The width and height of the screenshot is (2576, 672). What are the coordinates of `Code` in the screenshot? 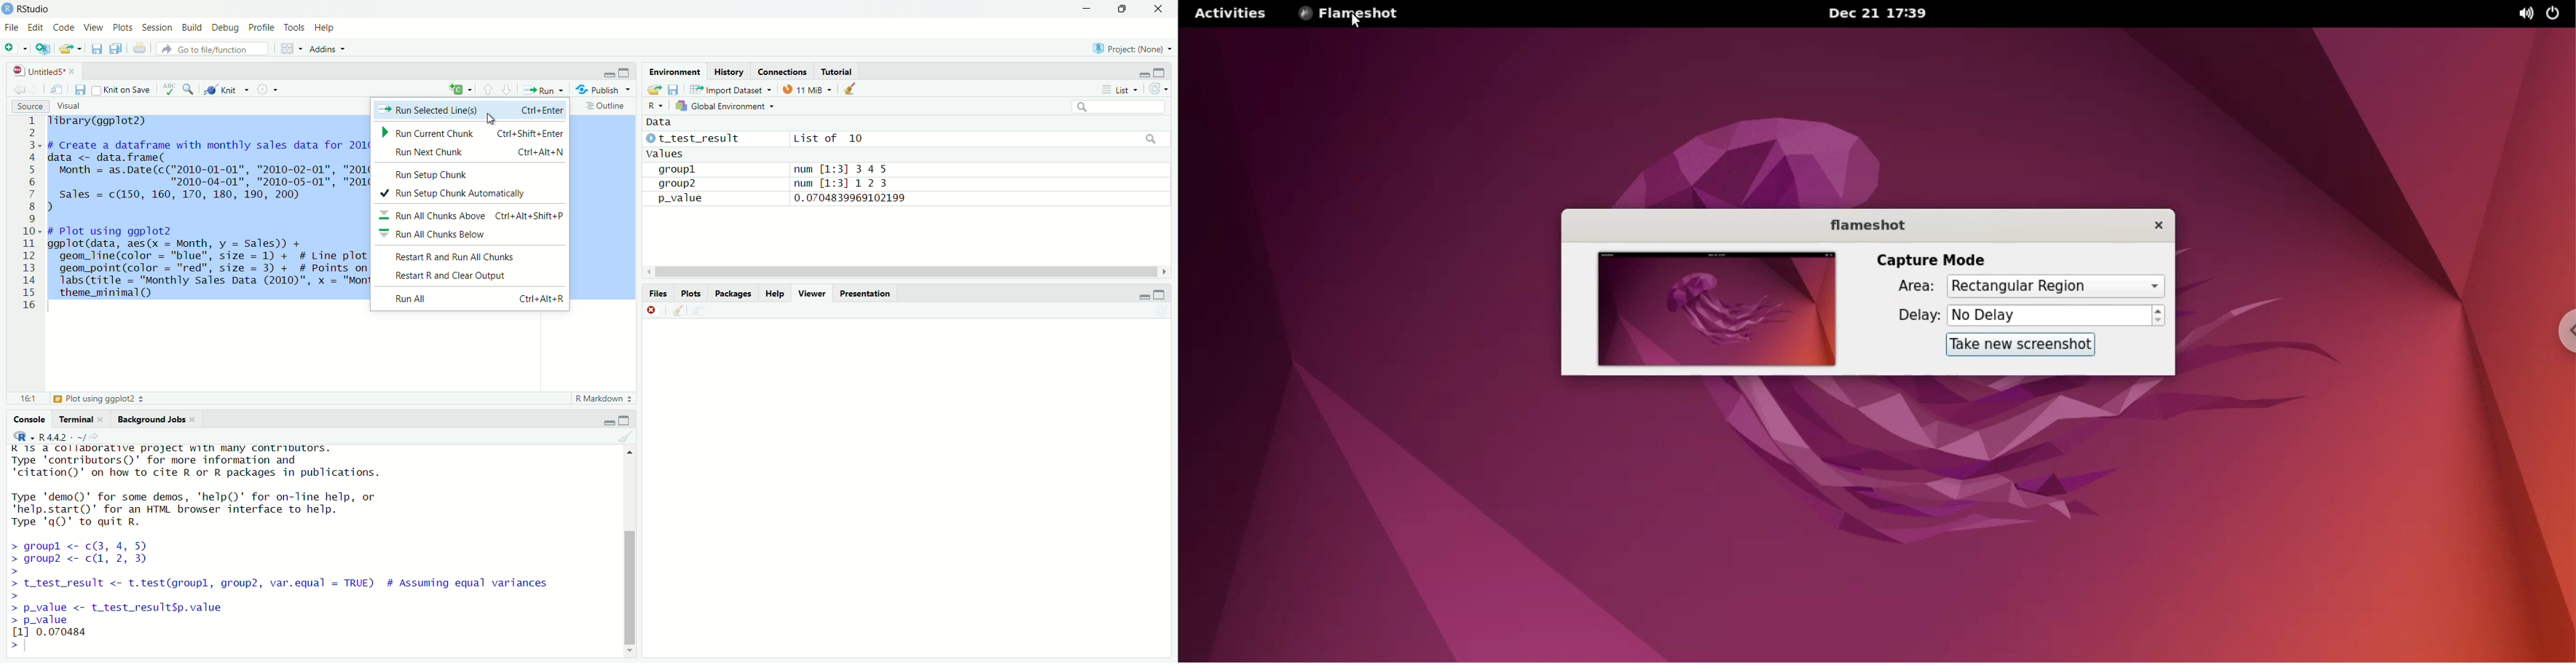 It's located at (64, 26).